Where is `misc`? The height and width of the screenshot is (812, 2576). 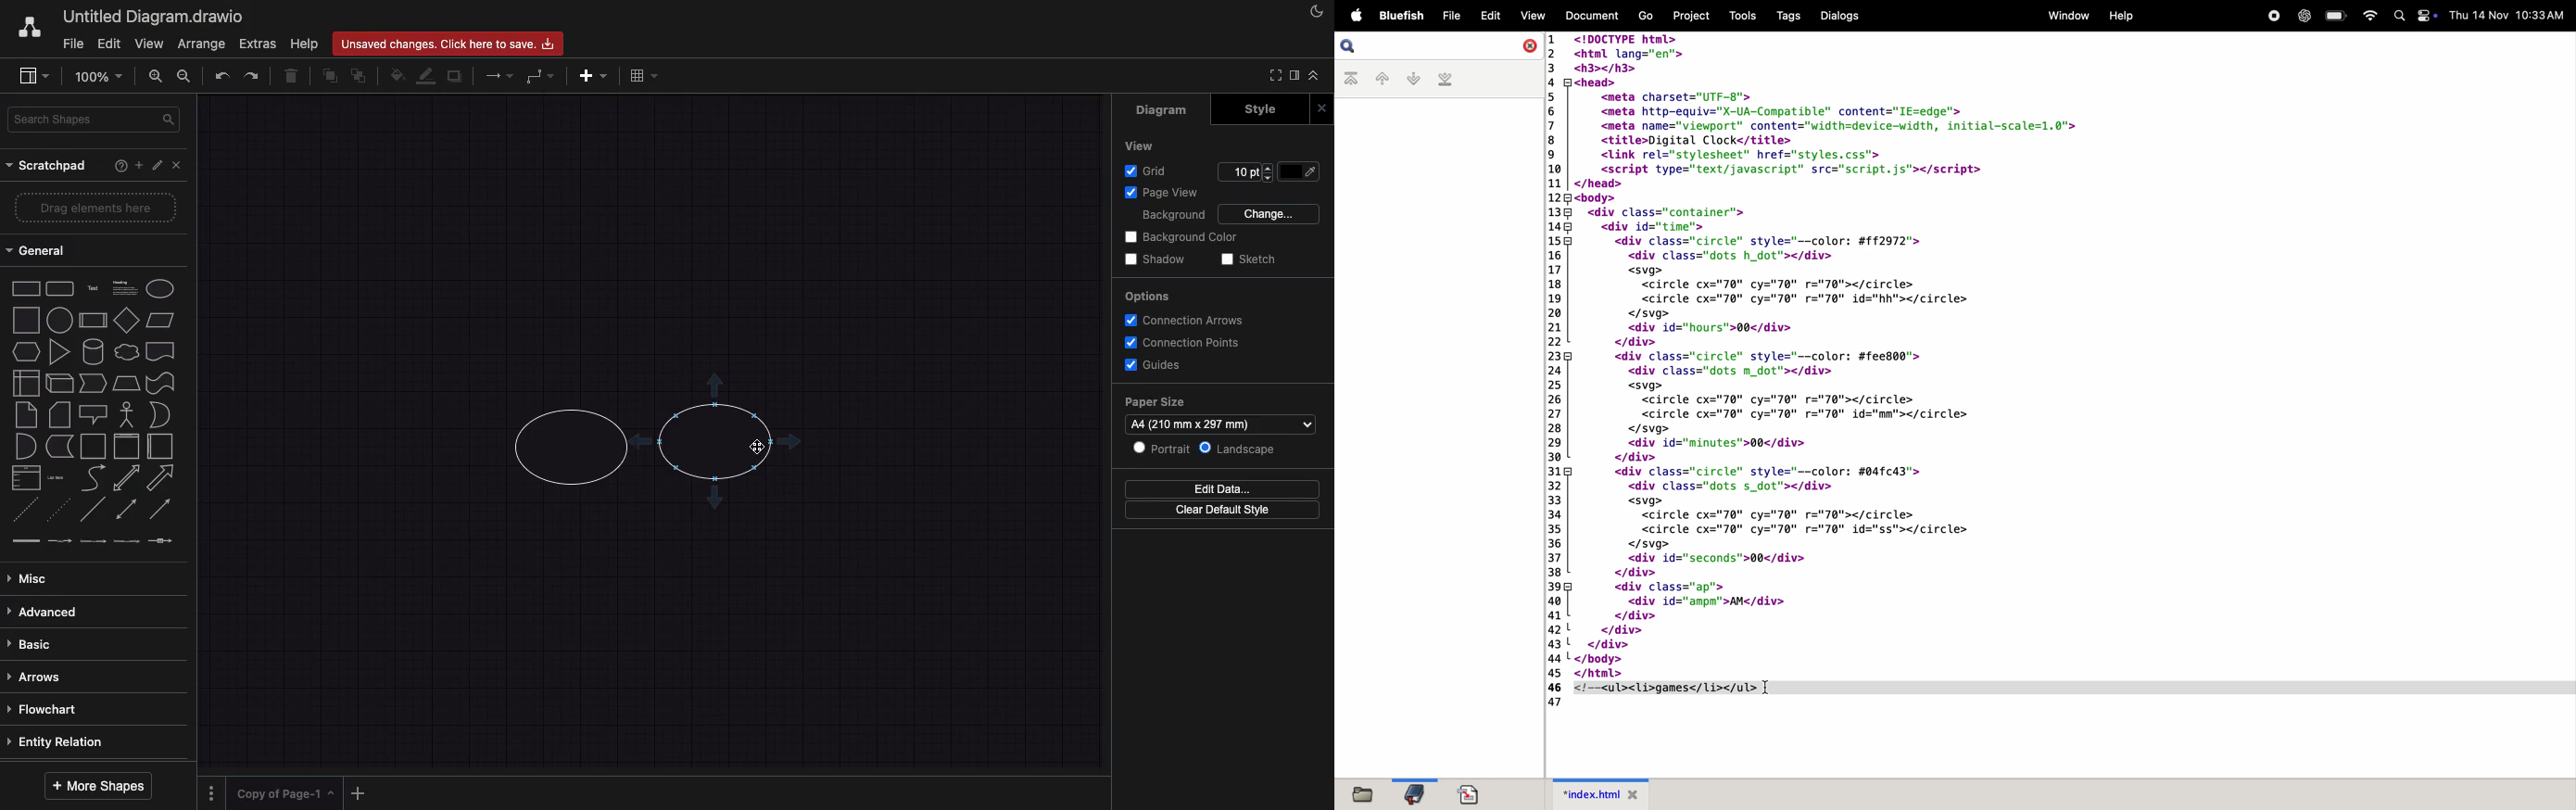
misc is located at coordinates (91, 580).